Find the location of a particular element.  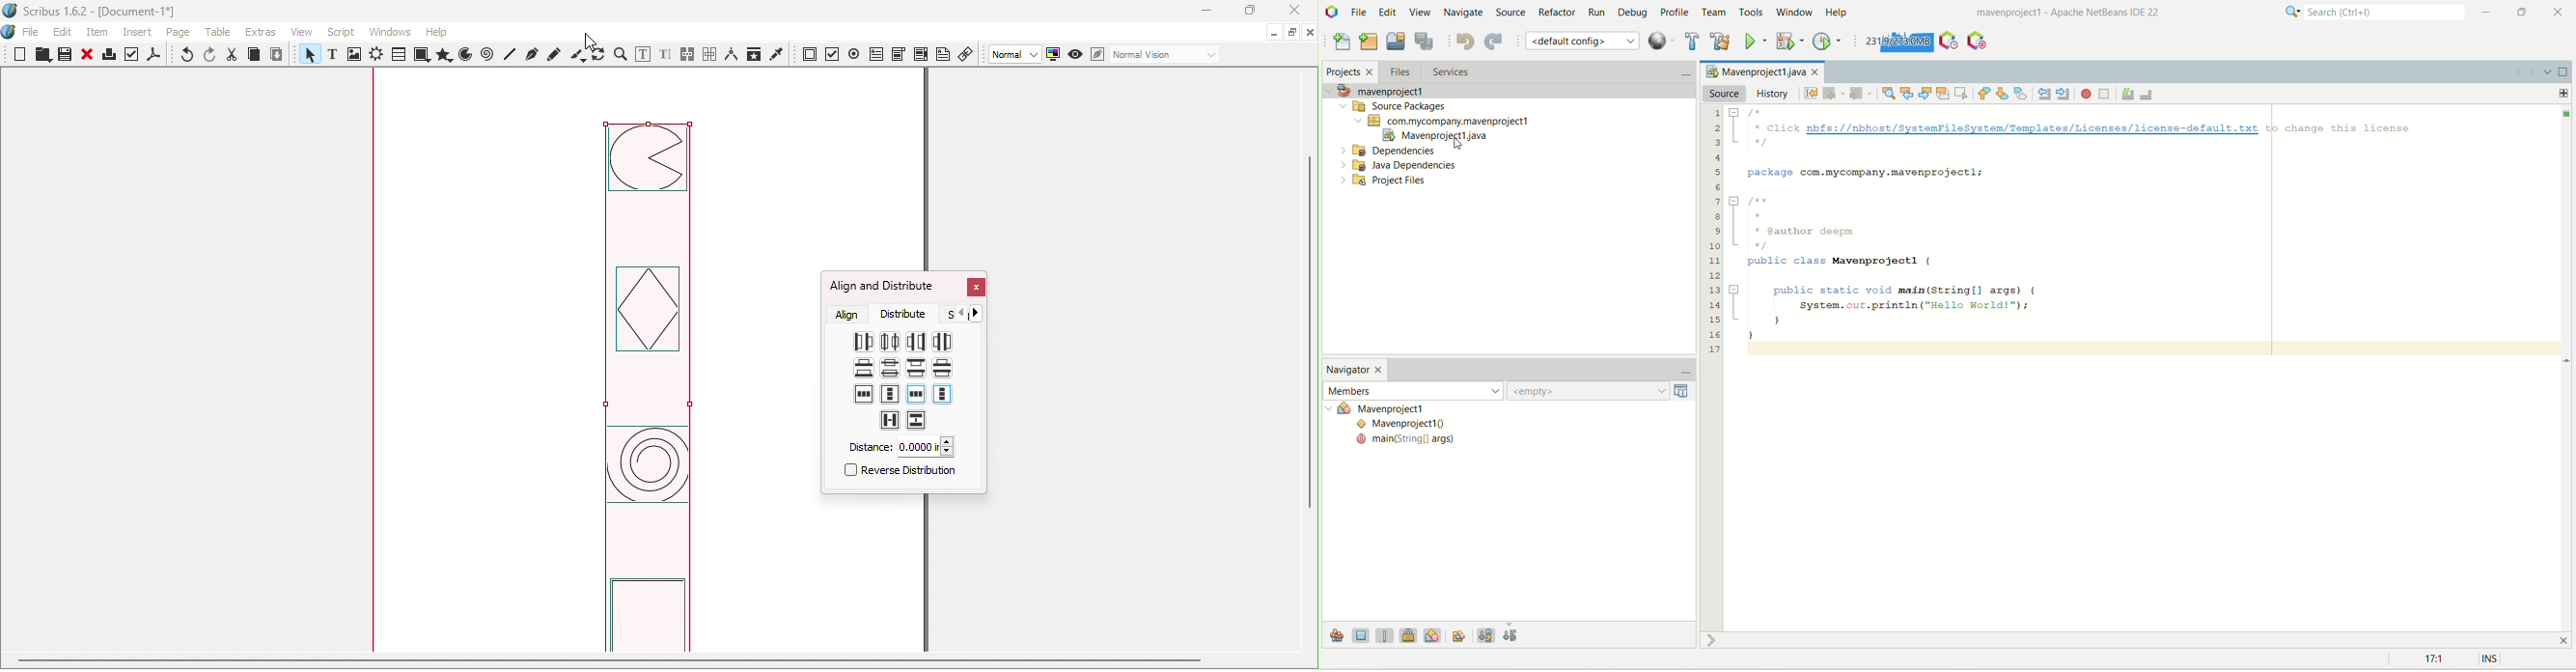

Preview mode is located at coordinates (1076, 55).